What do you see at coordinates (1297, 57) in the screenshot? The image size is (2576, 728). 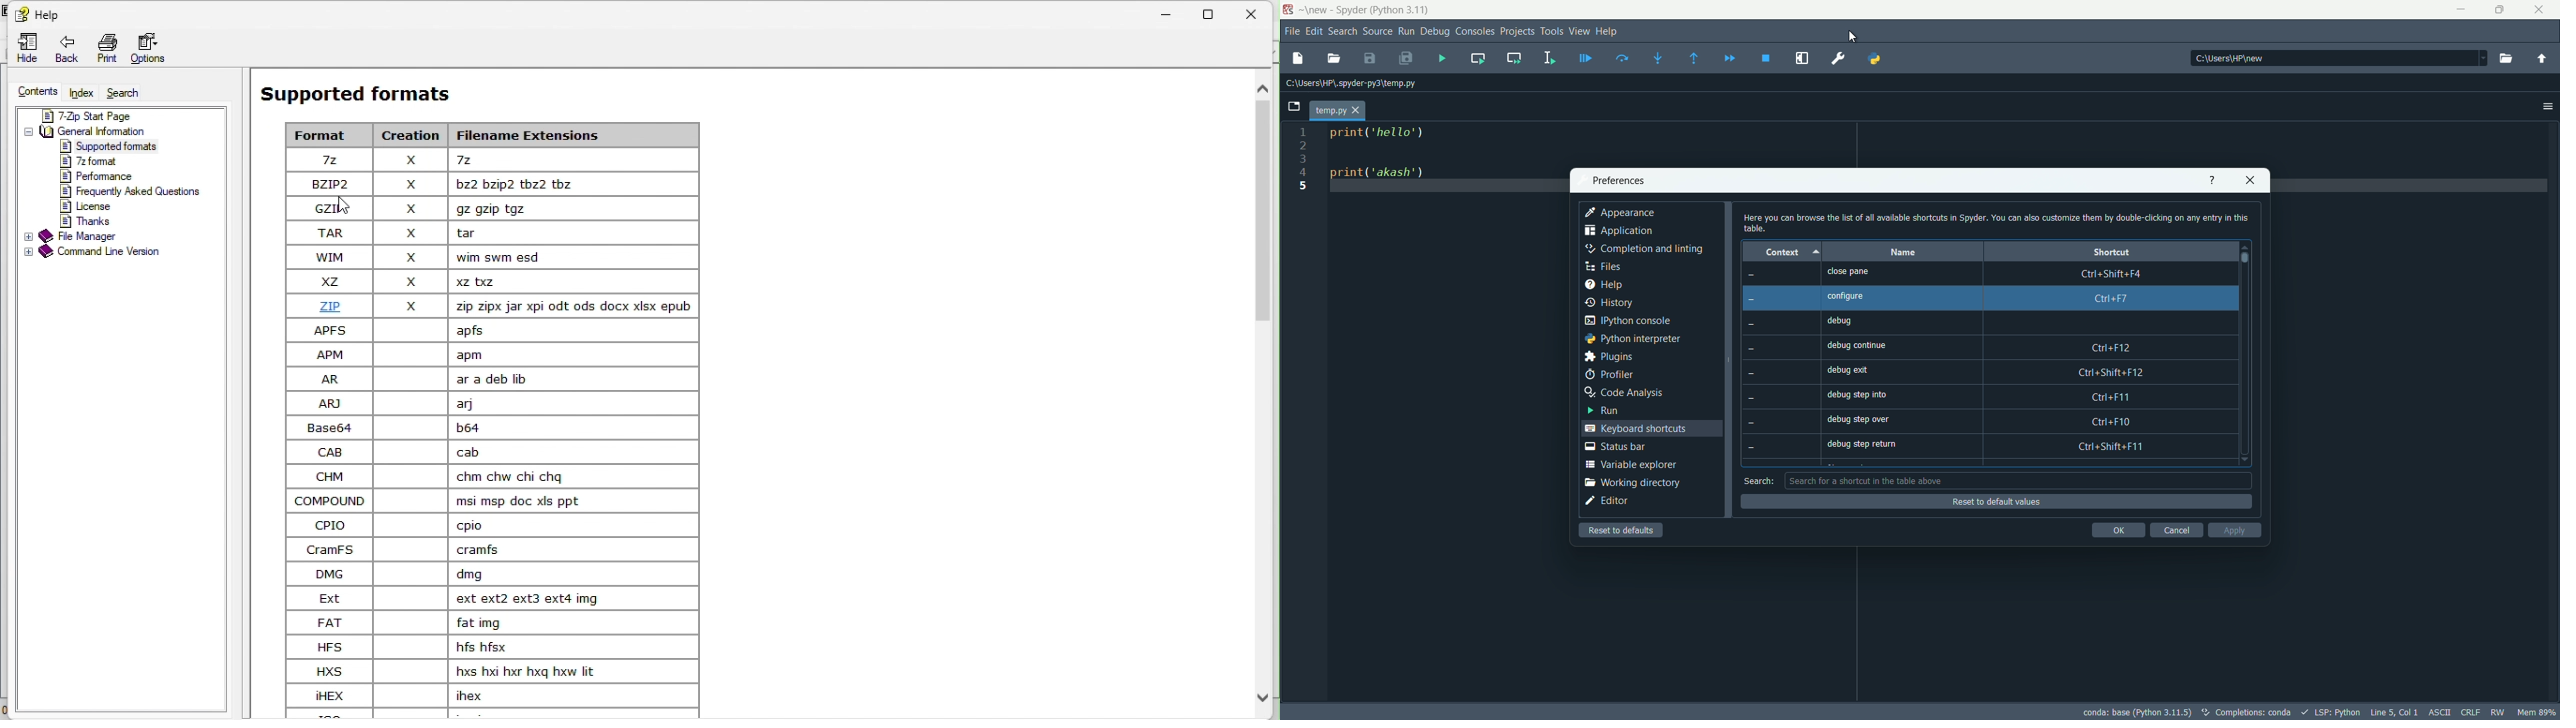 I see `new file` at bounding box center [1297, 57].